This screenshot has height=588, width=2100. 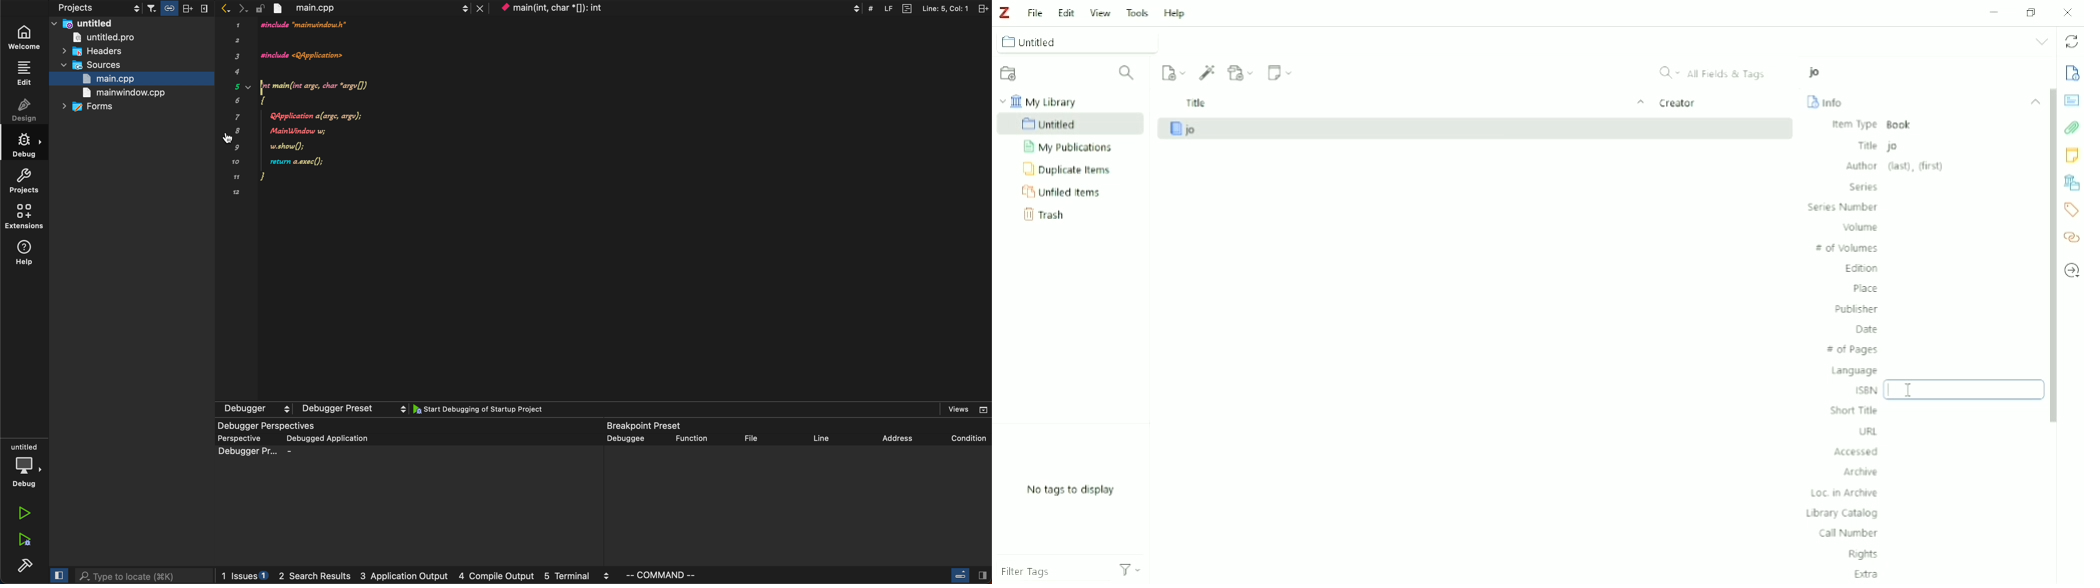 What do you see at coordinates (130, 23) in the screenshot?
I see `untitled` at bounding box center [130, 23].